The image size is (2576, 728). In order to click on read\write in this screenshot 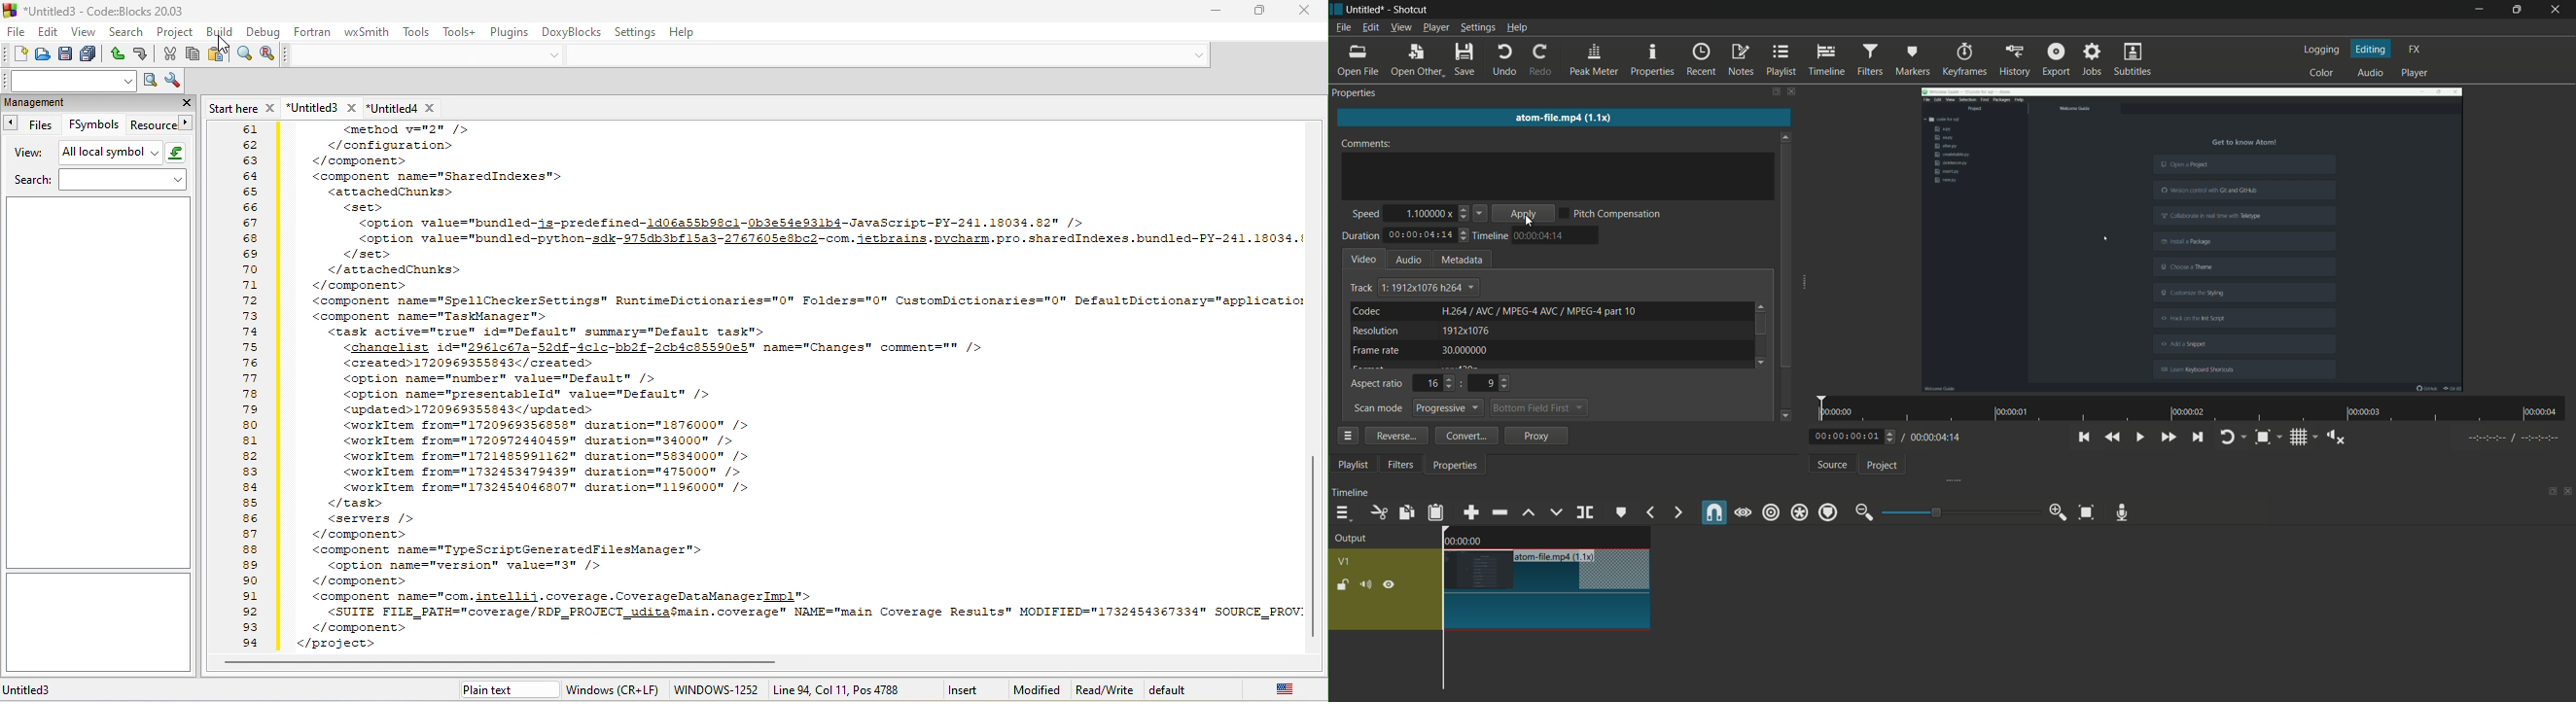, I will do `click(1105, 688)`.